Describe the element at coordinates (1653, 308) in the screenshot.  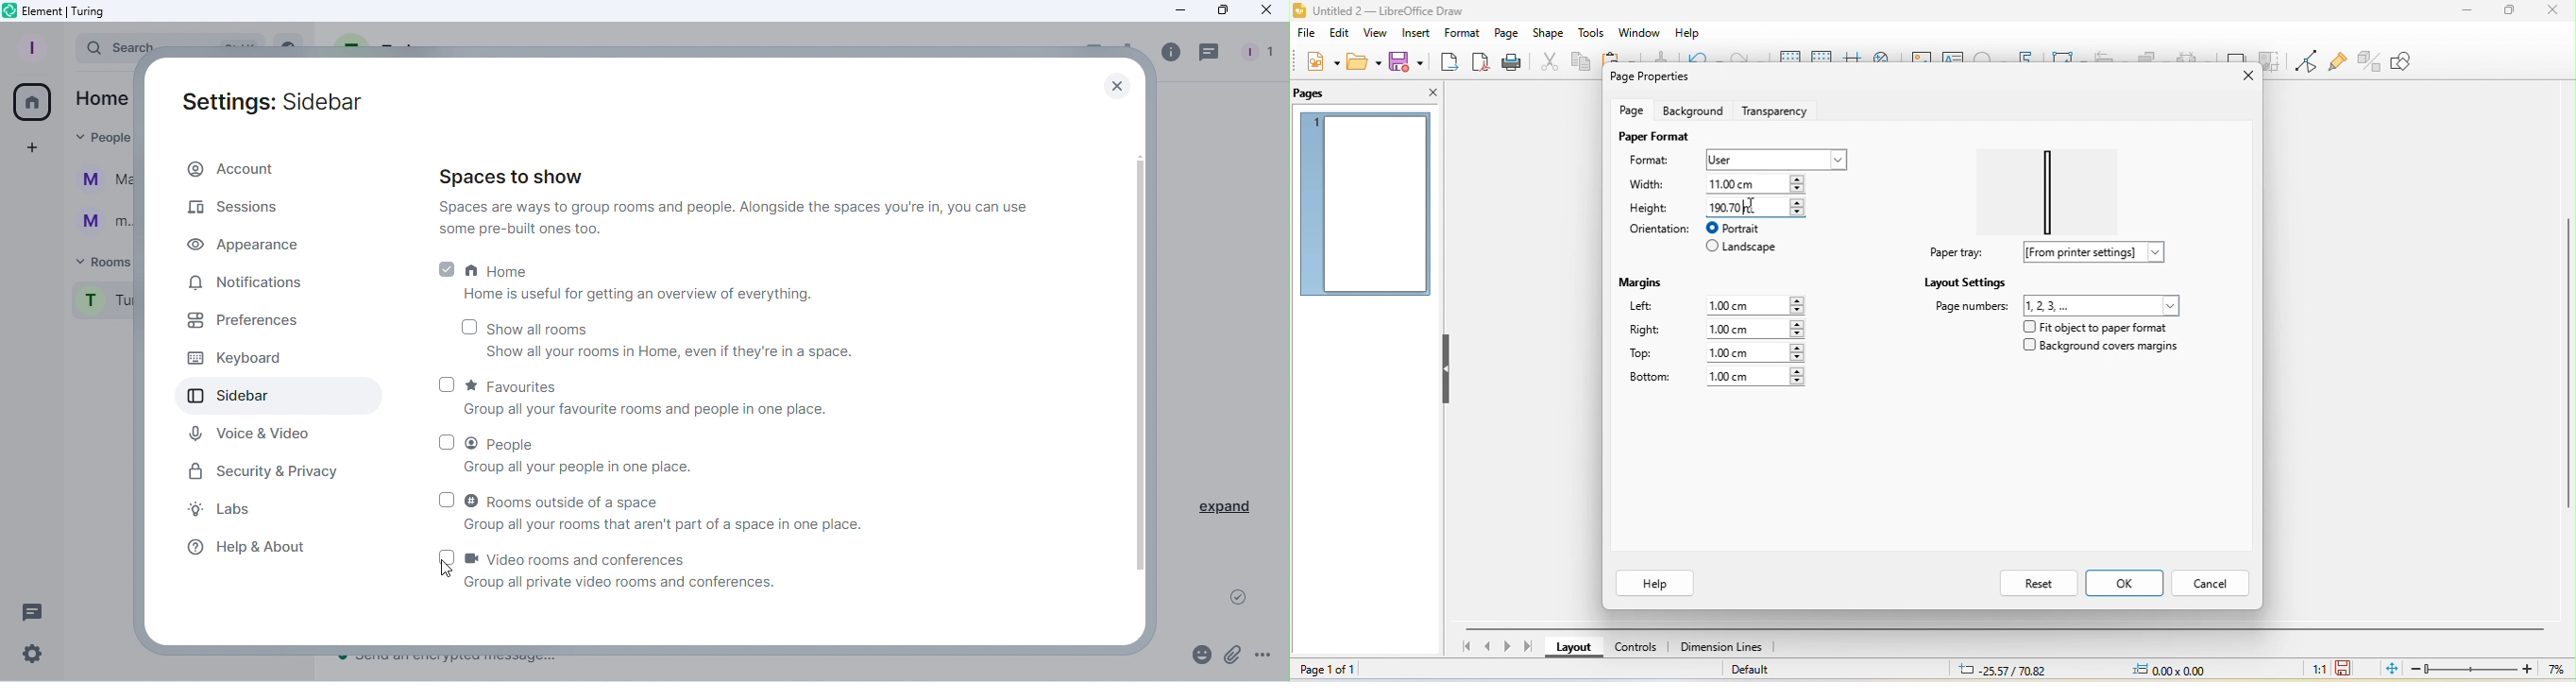
I see `lefr` at that location.